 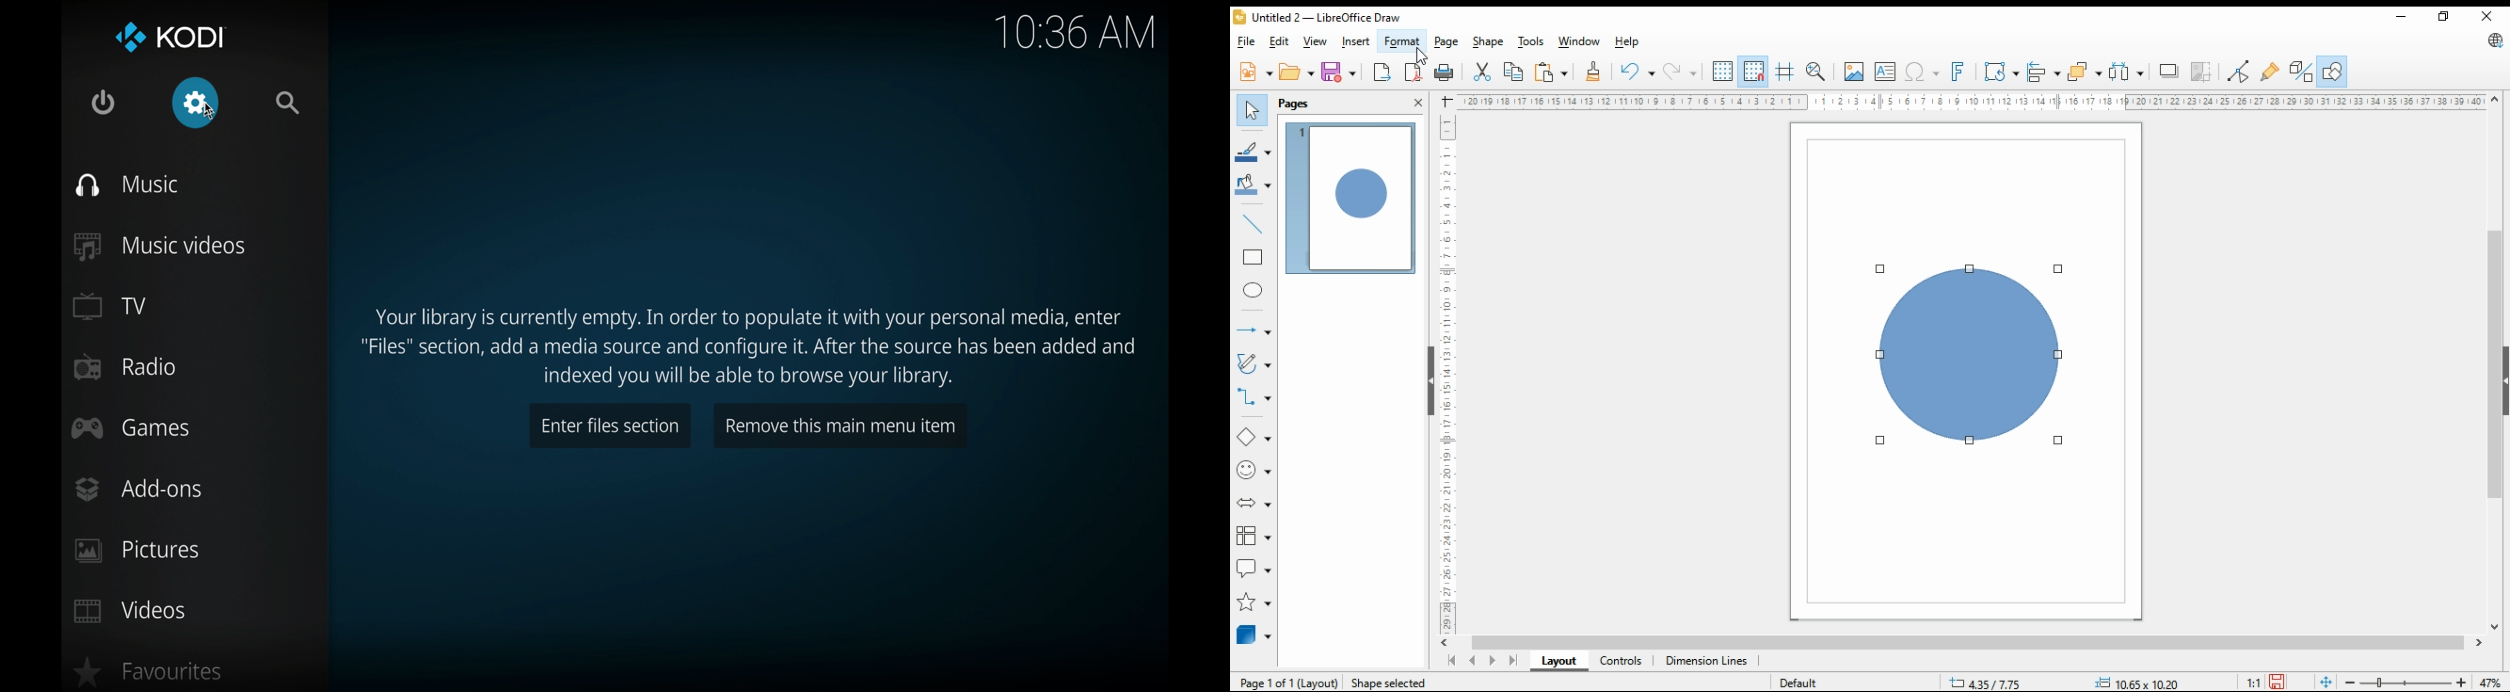 I want to click on block arrow, so click(x=1254, y=505).